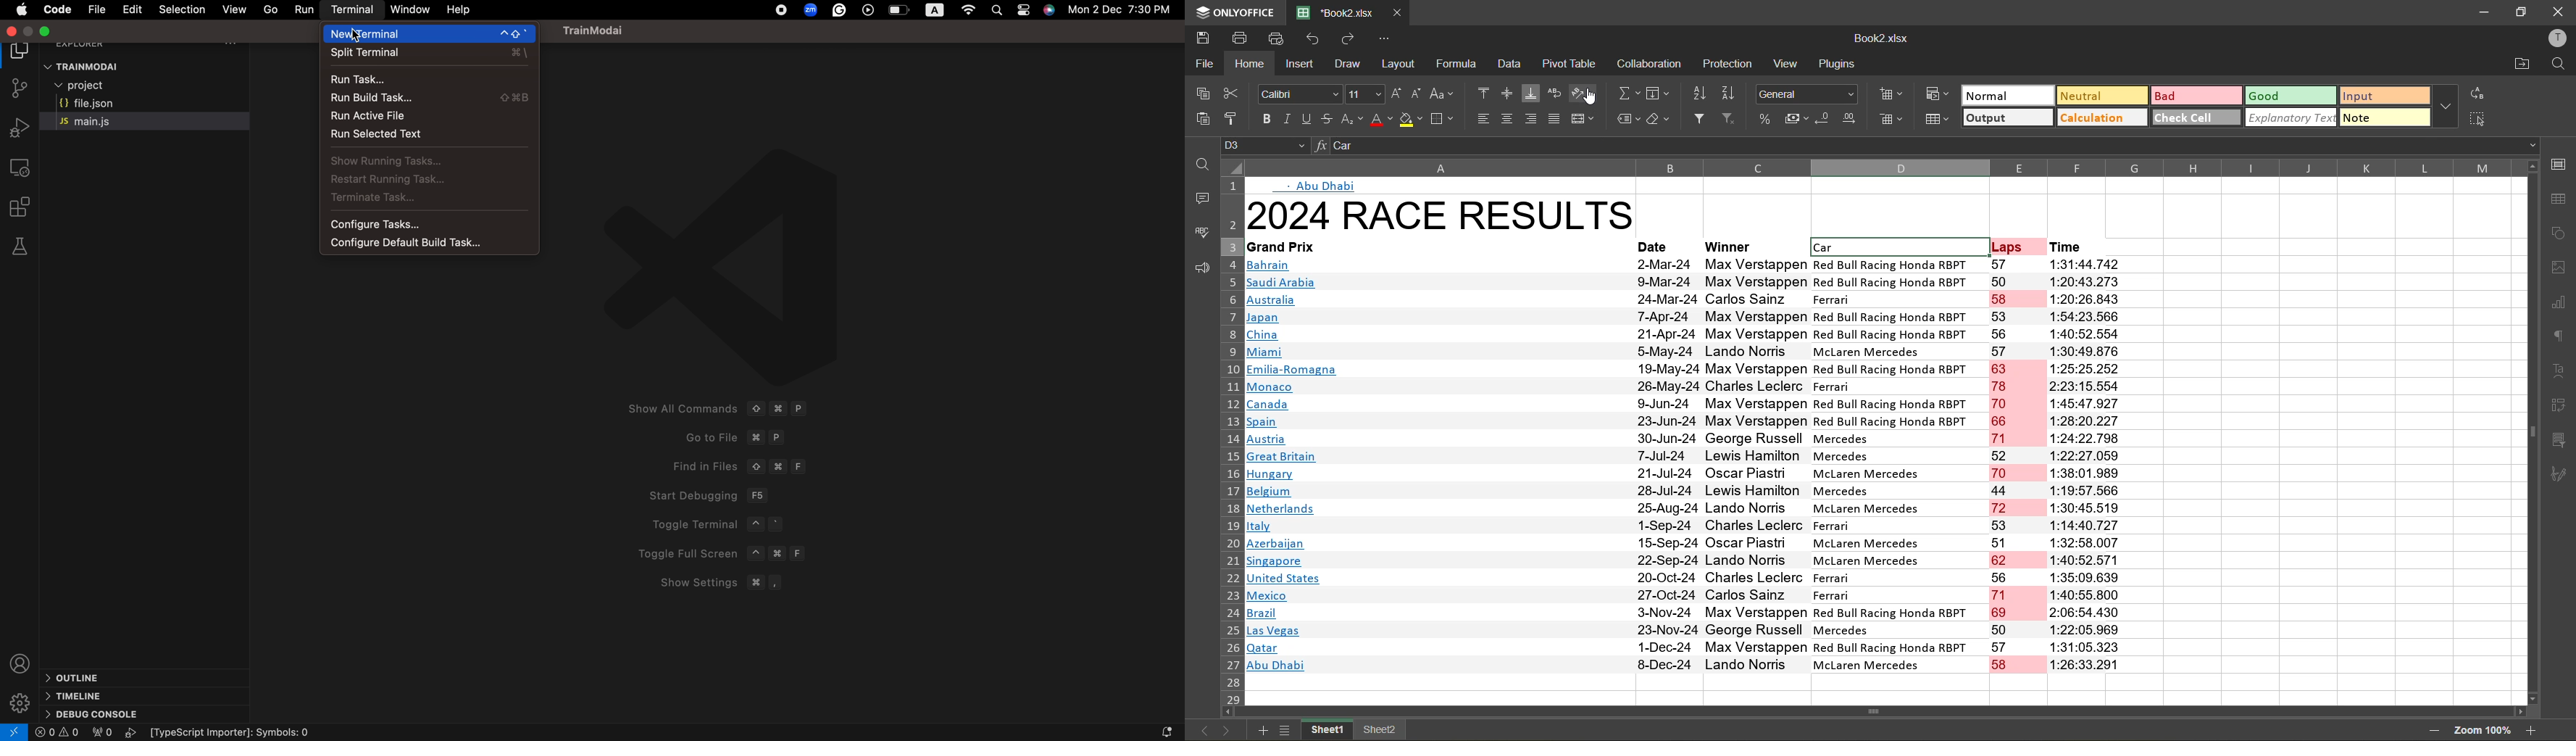  I want to click on redo, so click(1349, 39).